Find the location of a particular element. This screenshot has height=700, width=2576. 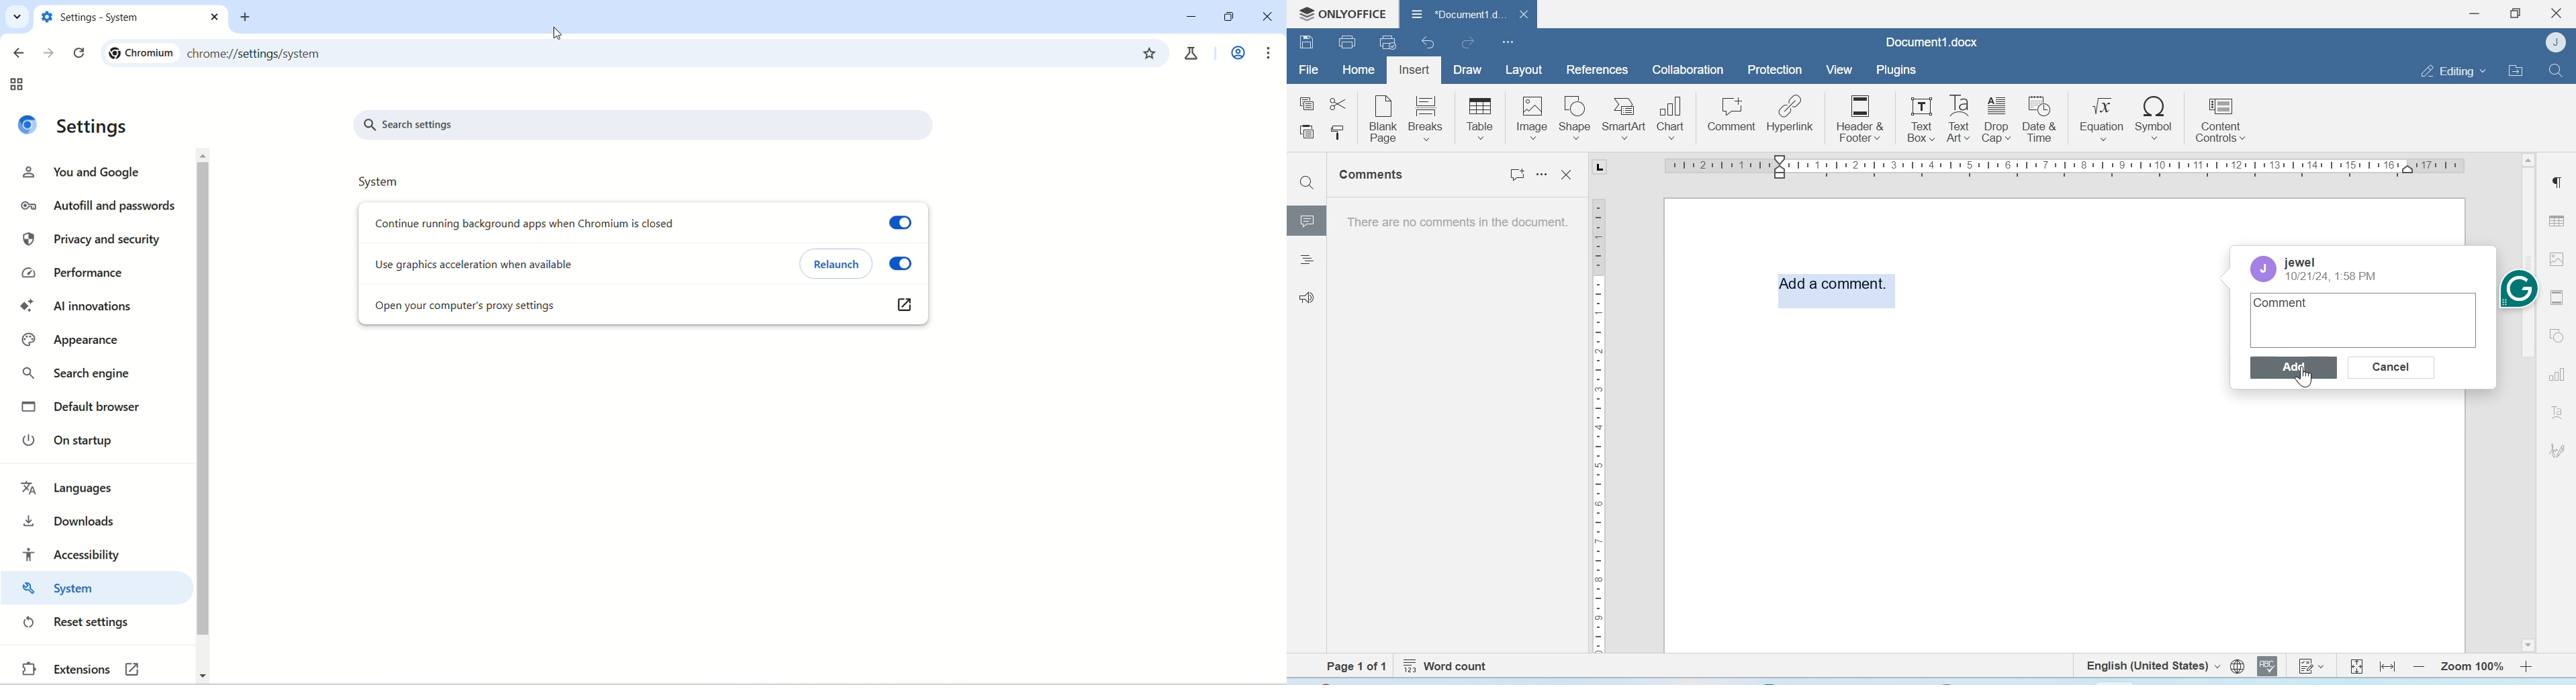

cursor is located at coordinates (560, 34).